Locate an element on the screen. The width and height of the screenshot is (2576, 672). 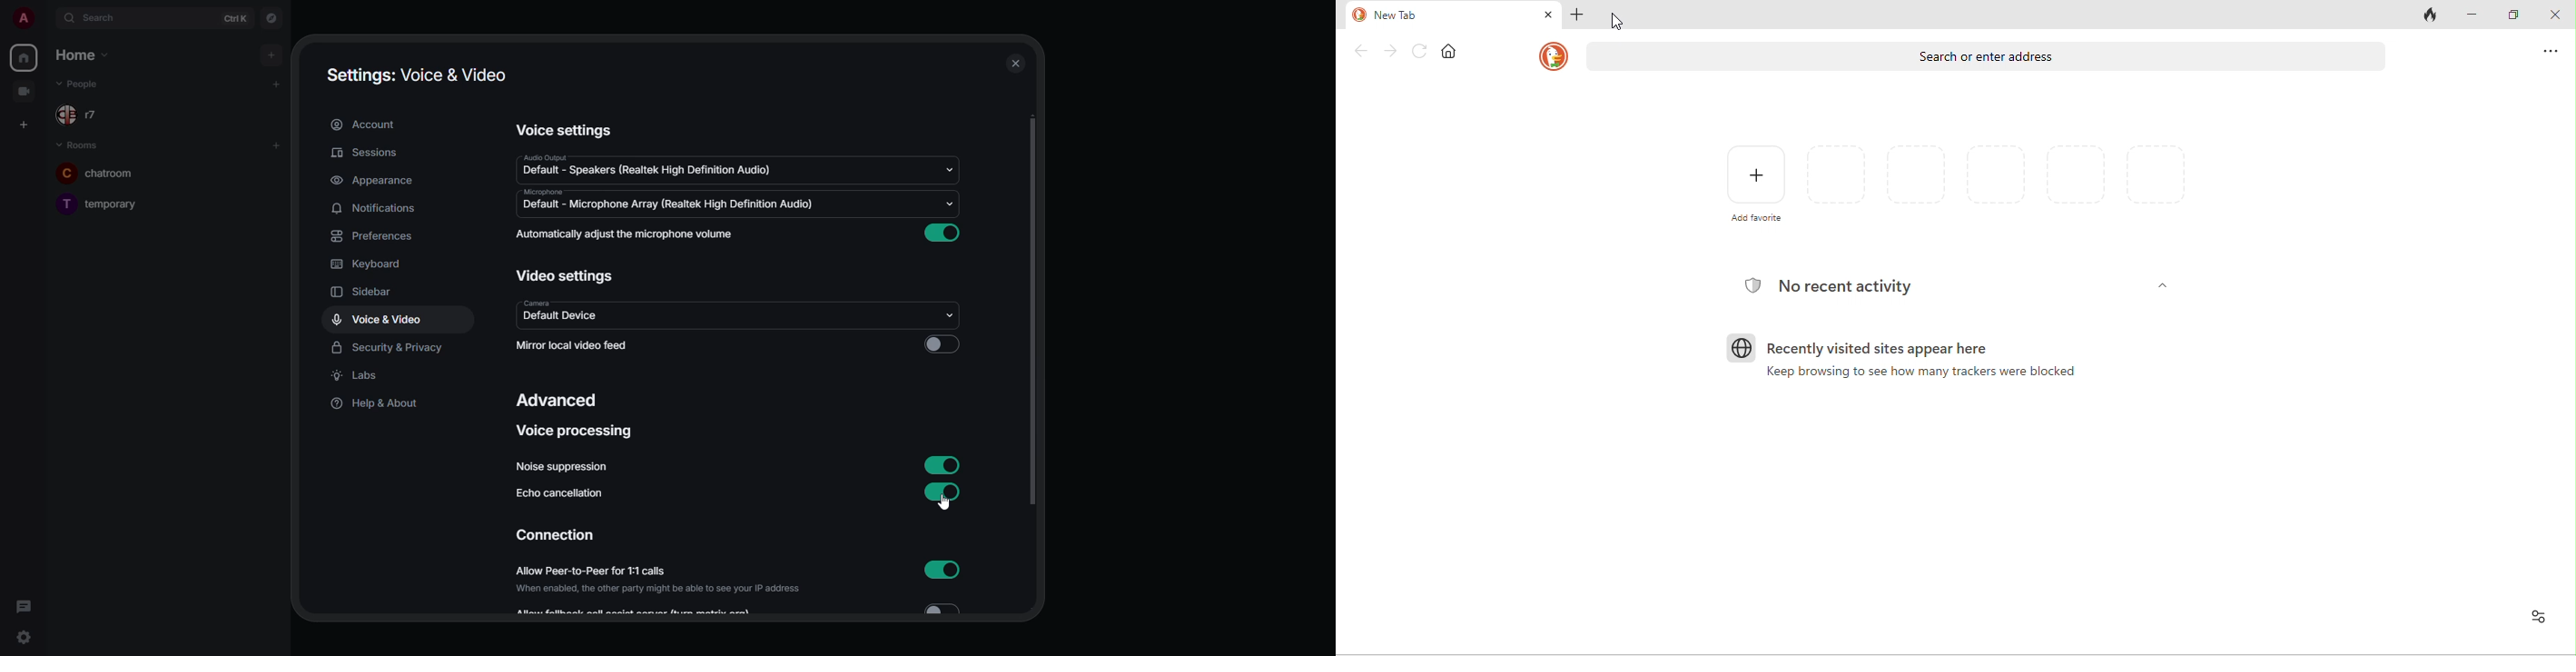
home is located at coordinates (25, 58).